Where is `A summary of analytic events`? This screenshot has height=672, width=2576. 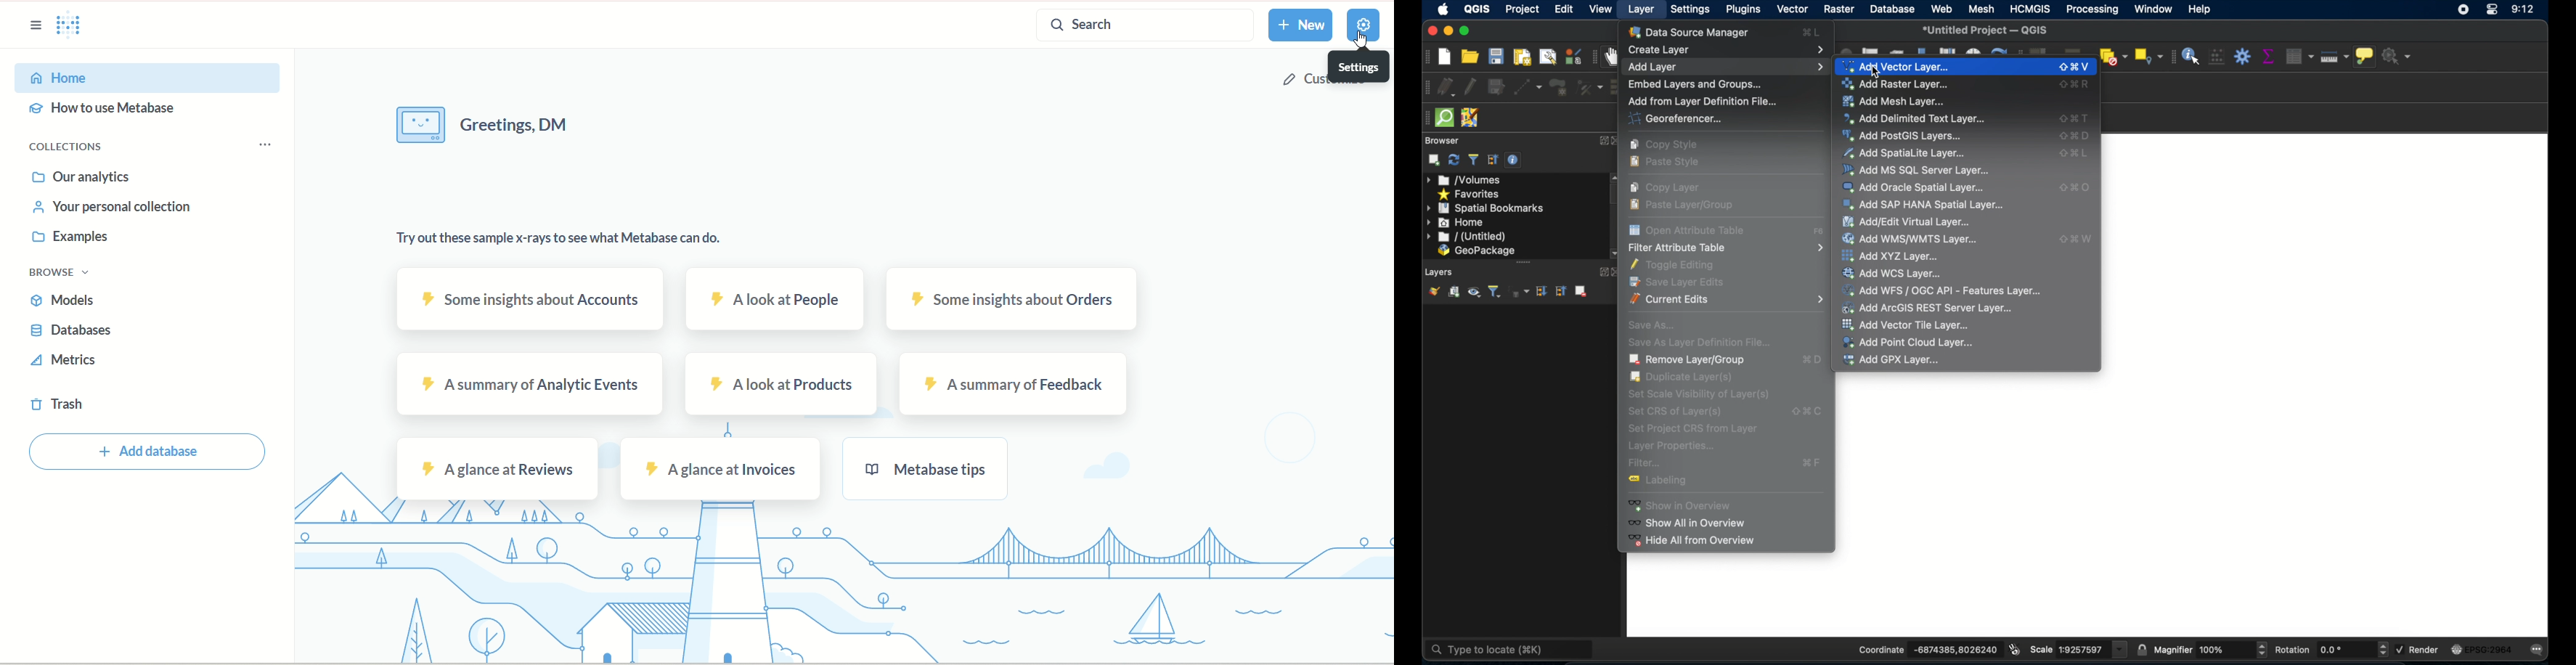 A summary of analytic events is located at coordinates (532, 385).